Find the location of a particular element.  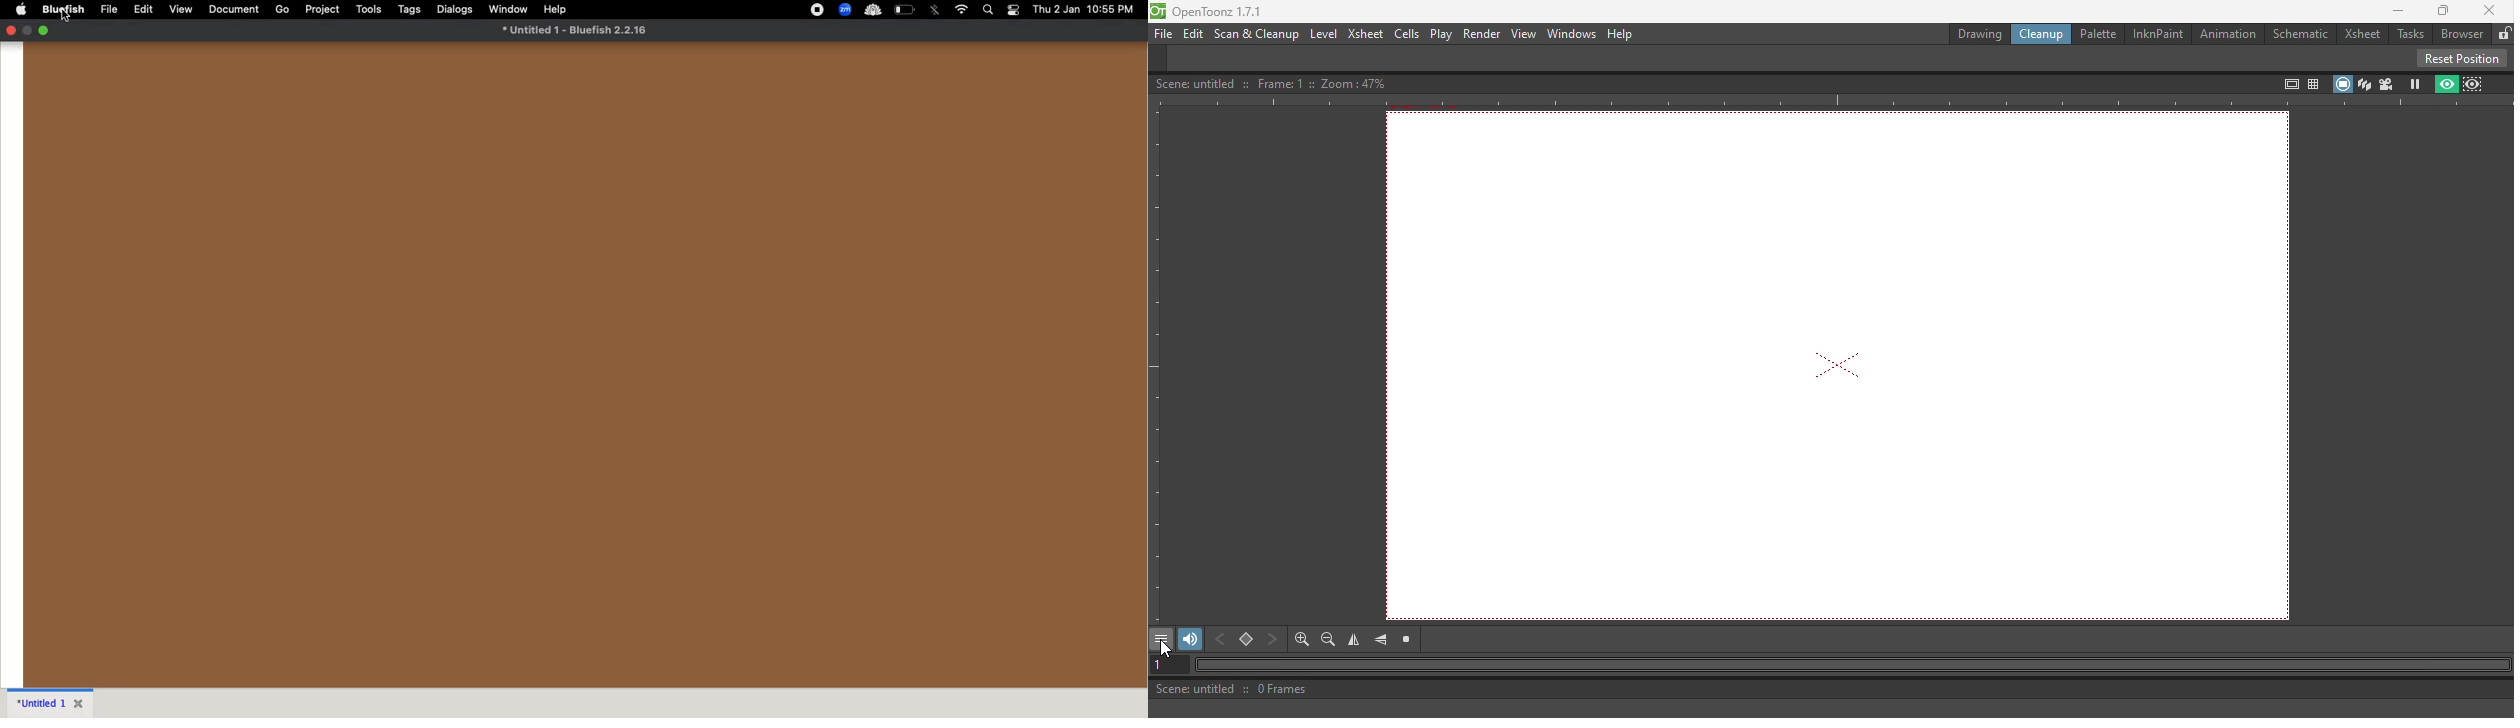

apple is located at coordinates (22, 9).